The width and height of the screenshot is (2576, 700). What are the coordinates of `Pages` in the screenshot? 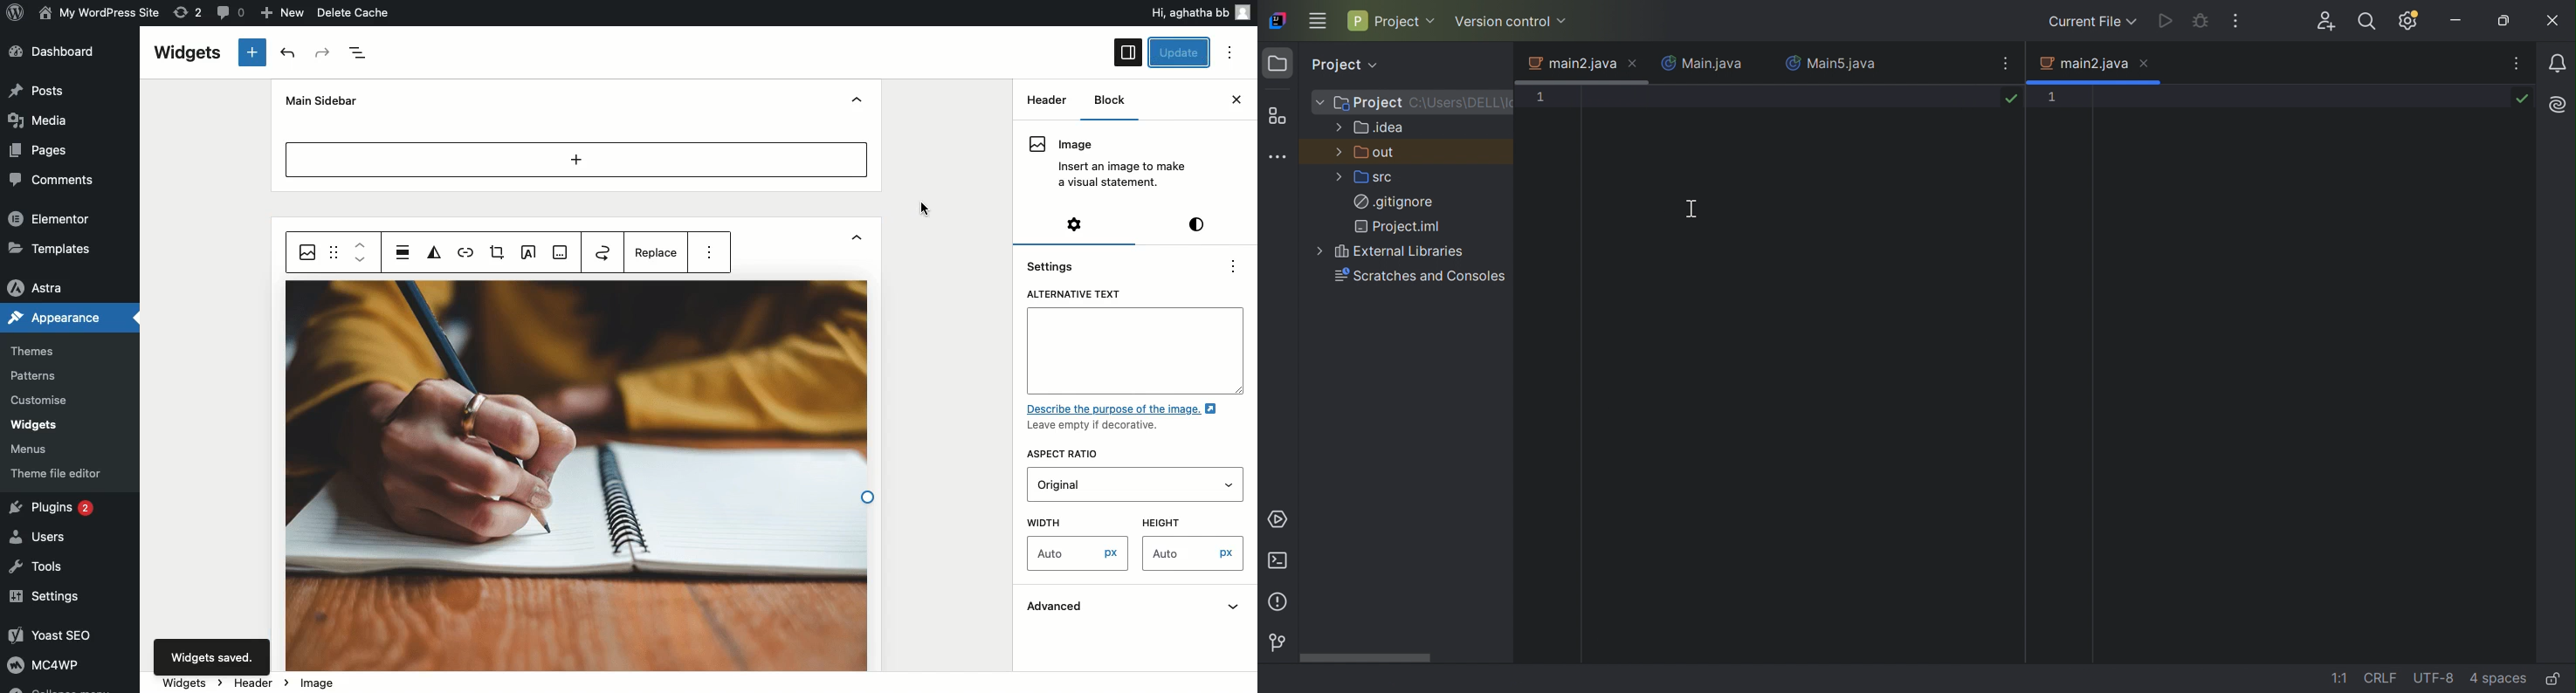 It's located at (41, 151).